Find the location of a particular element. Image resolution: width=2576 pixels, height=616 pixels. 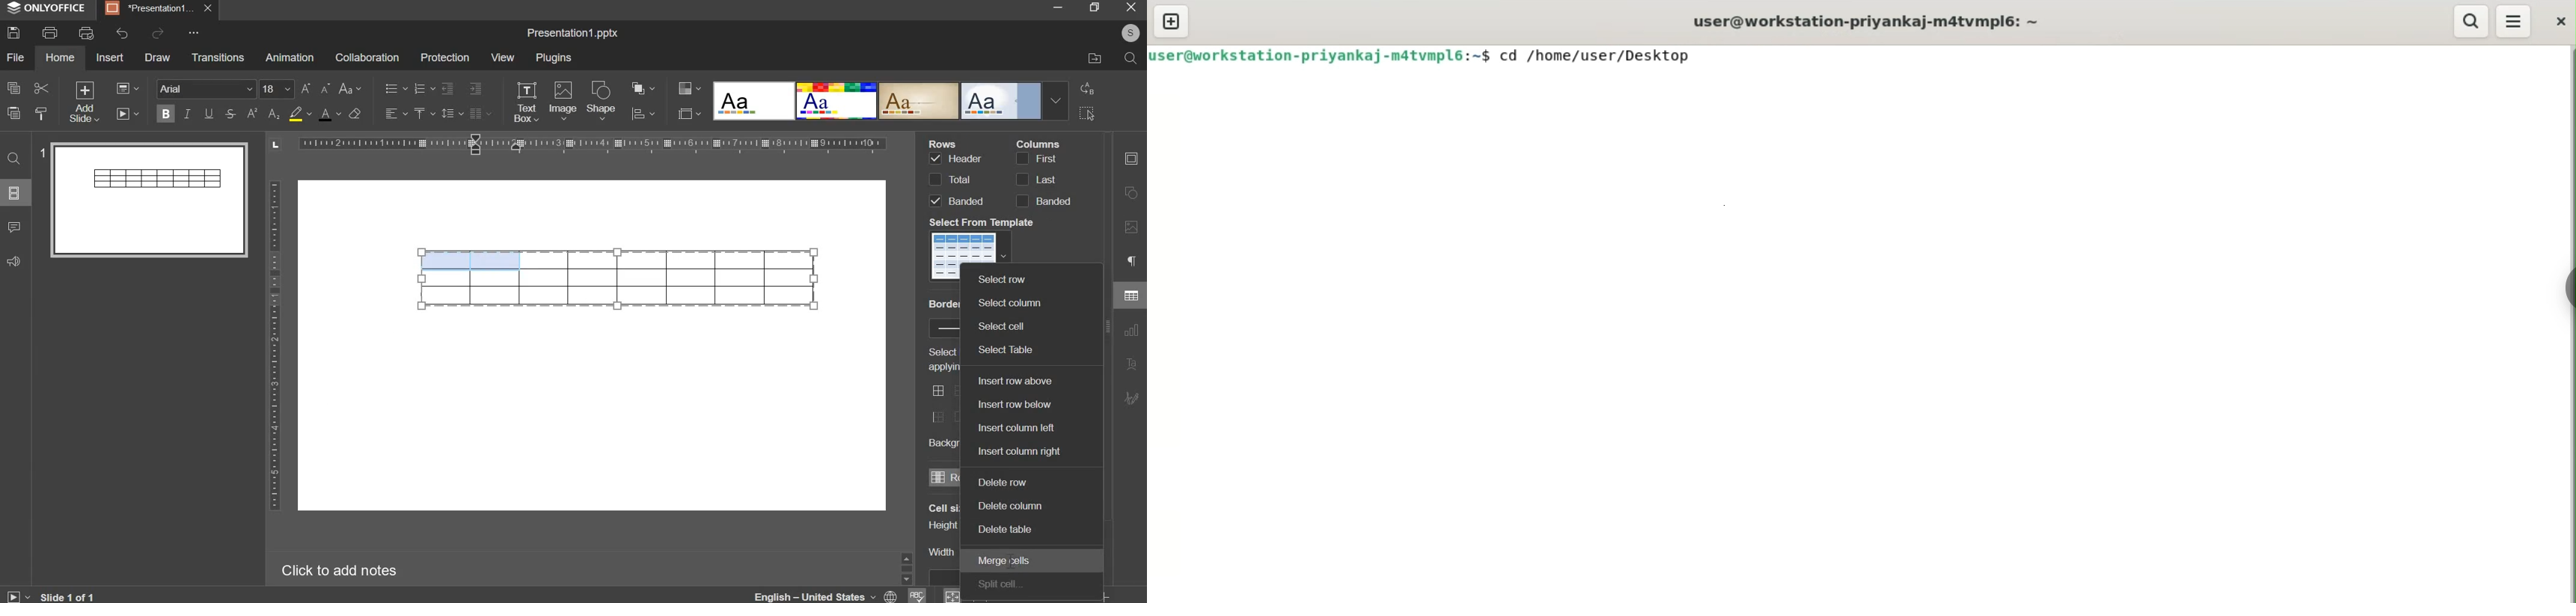

insert column right is located at coordinates (1018, 452).